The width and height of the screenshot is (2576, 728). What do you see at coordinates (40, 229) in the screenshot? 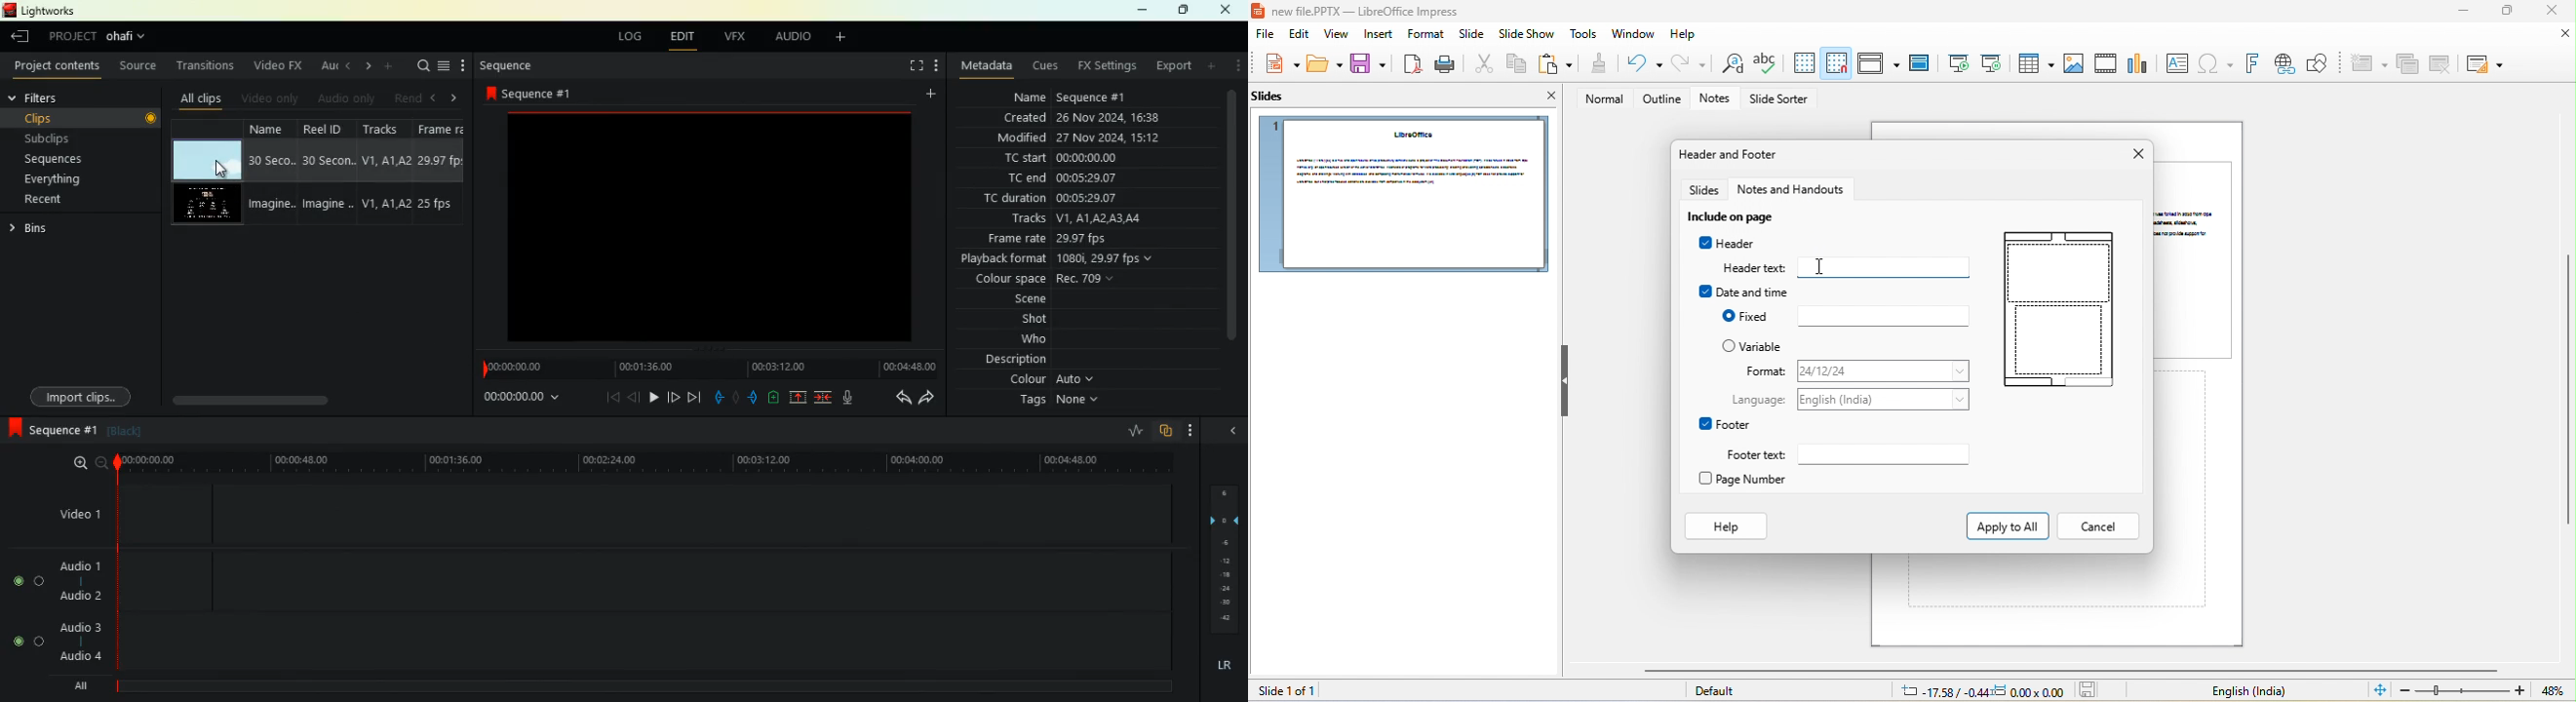
I see `bins` at bounding box center [40, 229].